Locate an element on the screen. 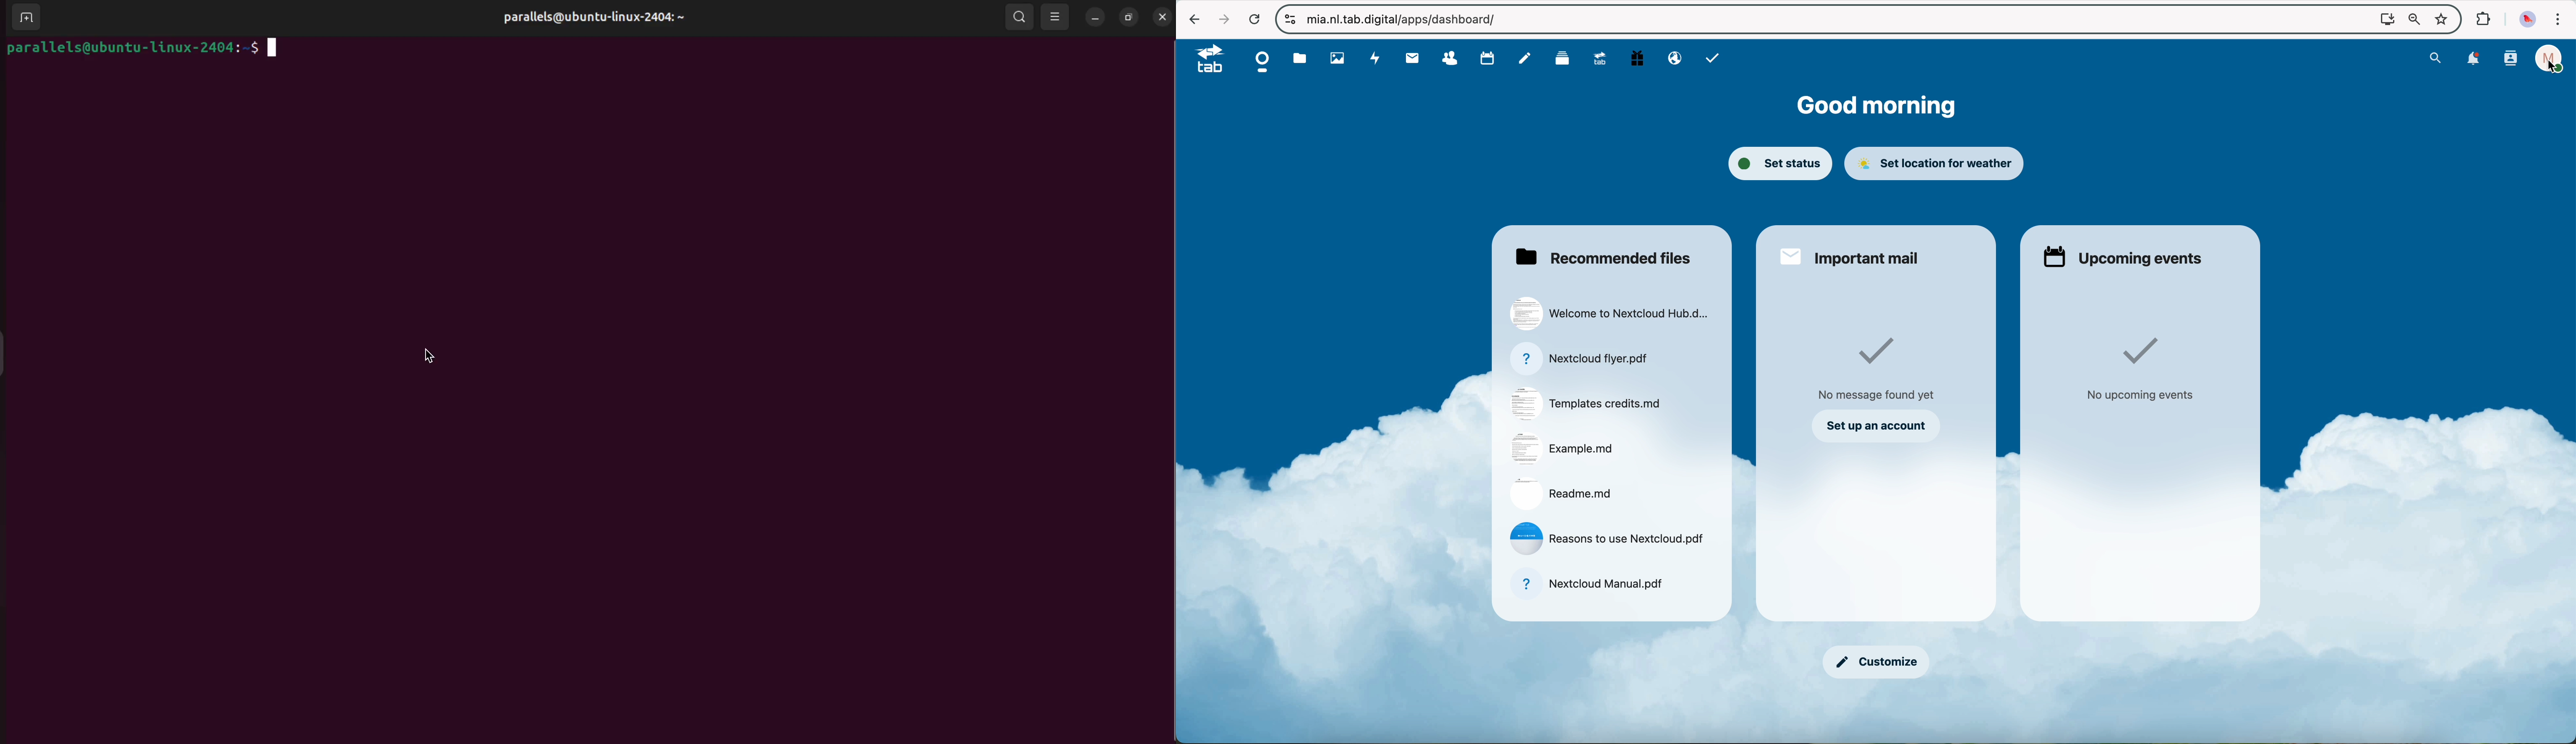 The width and height of the screenshot is (2576, 756). file is located at coordinates (1300, 59).